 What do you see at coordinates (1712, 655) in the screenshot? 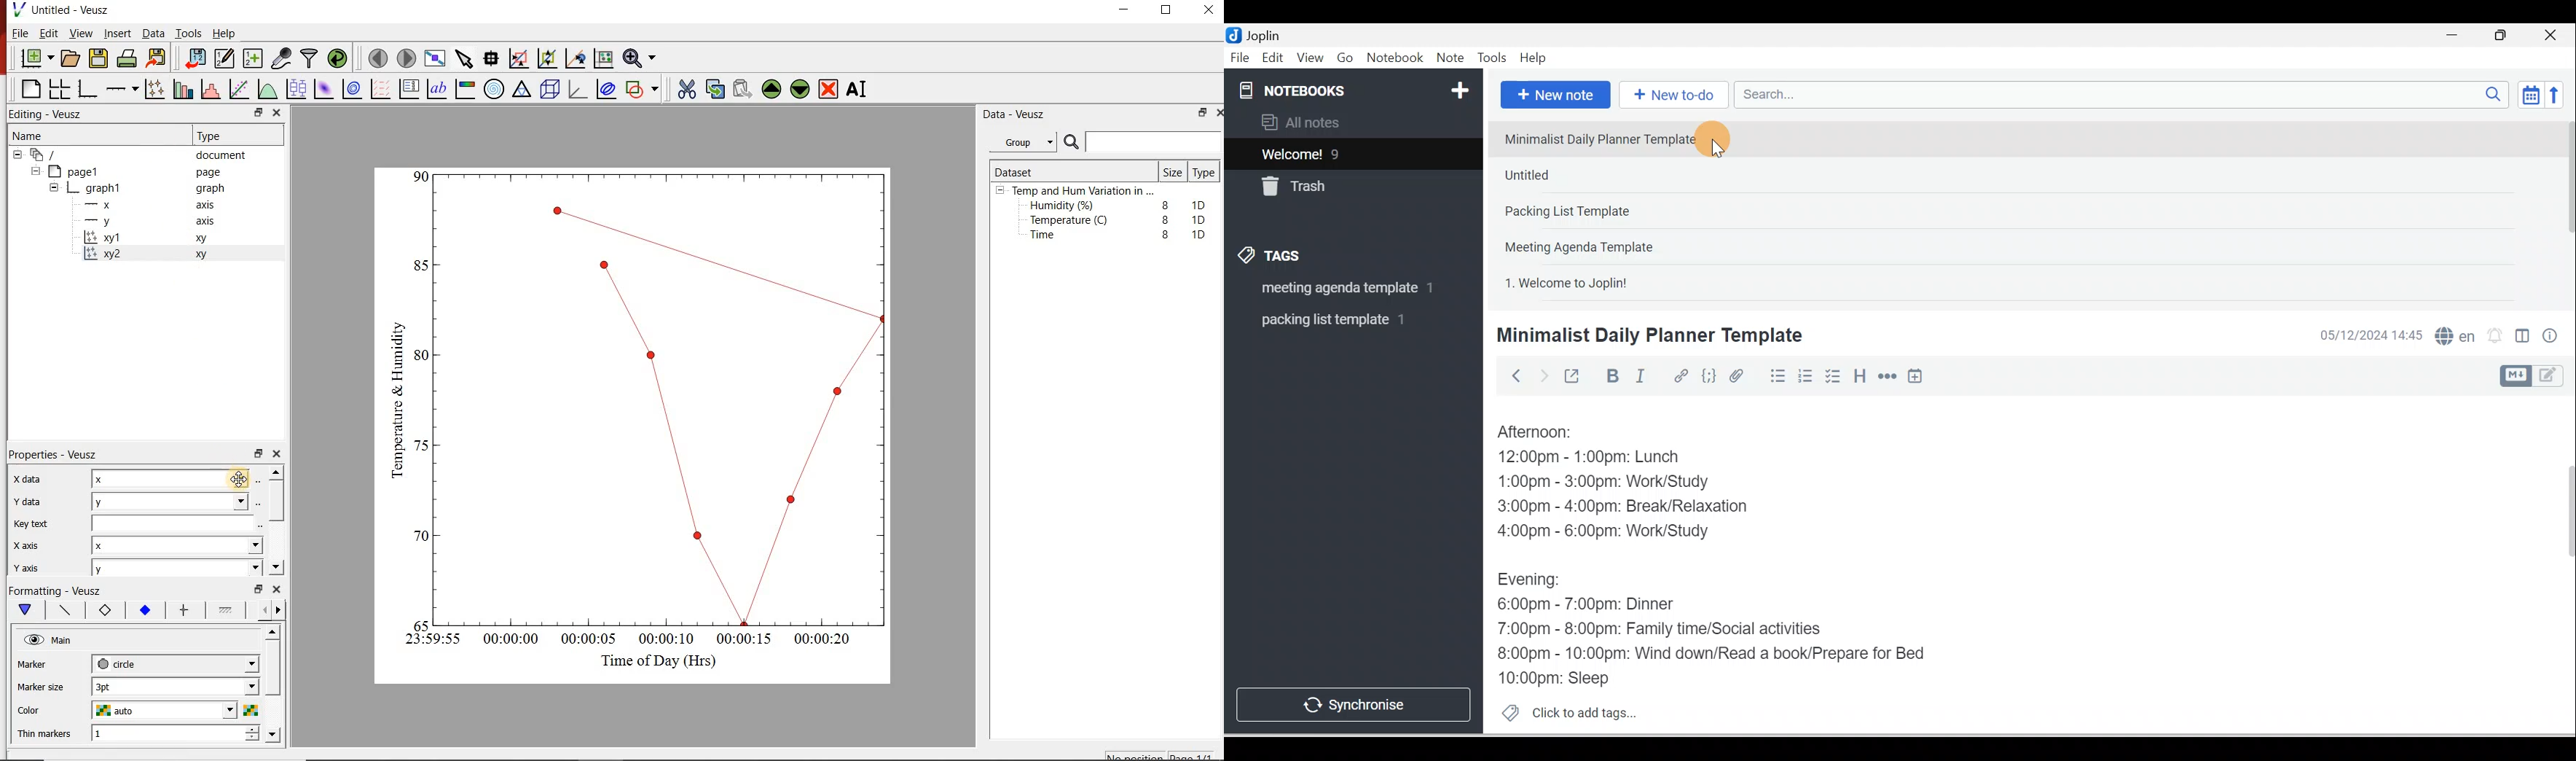
I see `8:00pm - 10:00pm: Wind down/Read a book/Prepare for Bed` at bounding box center [1712, 655].